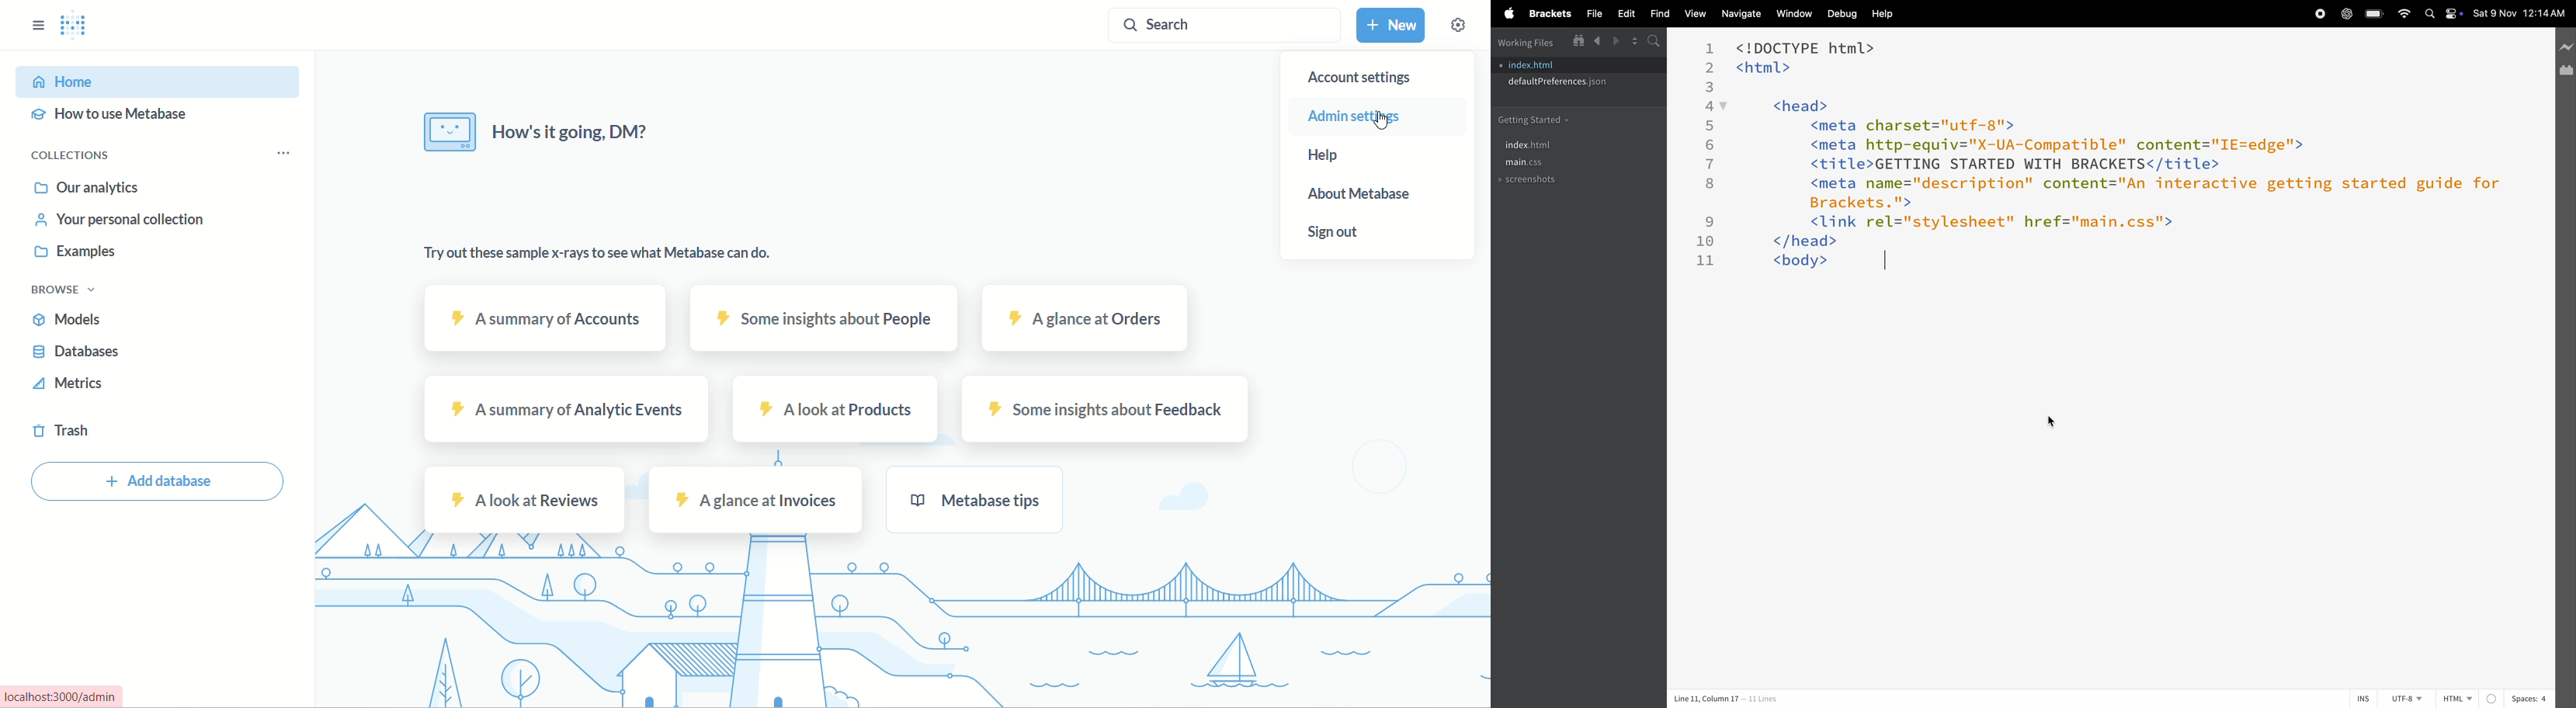 The image size is (2576, 728). Describe the element at coordinates (1886, 12) in the screenshot. I see `help` at that location.